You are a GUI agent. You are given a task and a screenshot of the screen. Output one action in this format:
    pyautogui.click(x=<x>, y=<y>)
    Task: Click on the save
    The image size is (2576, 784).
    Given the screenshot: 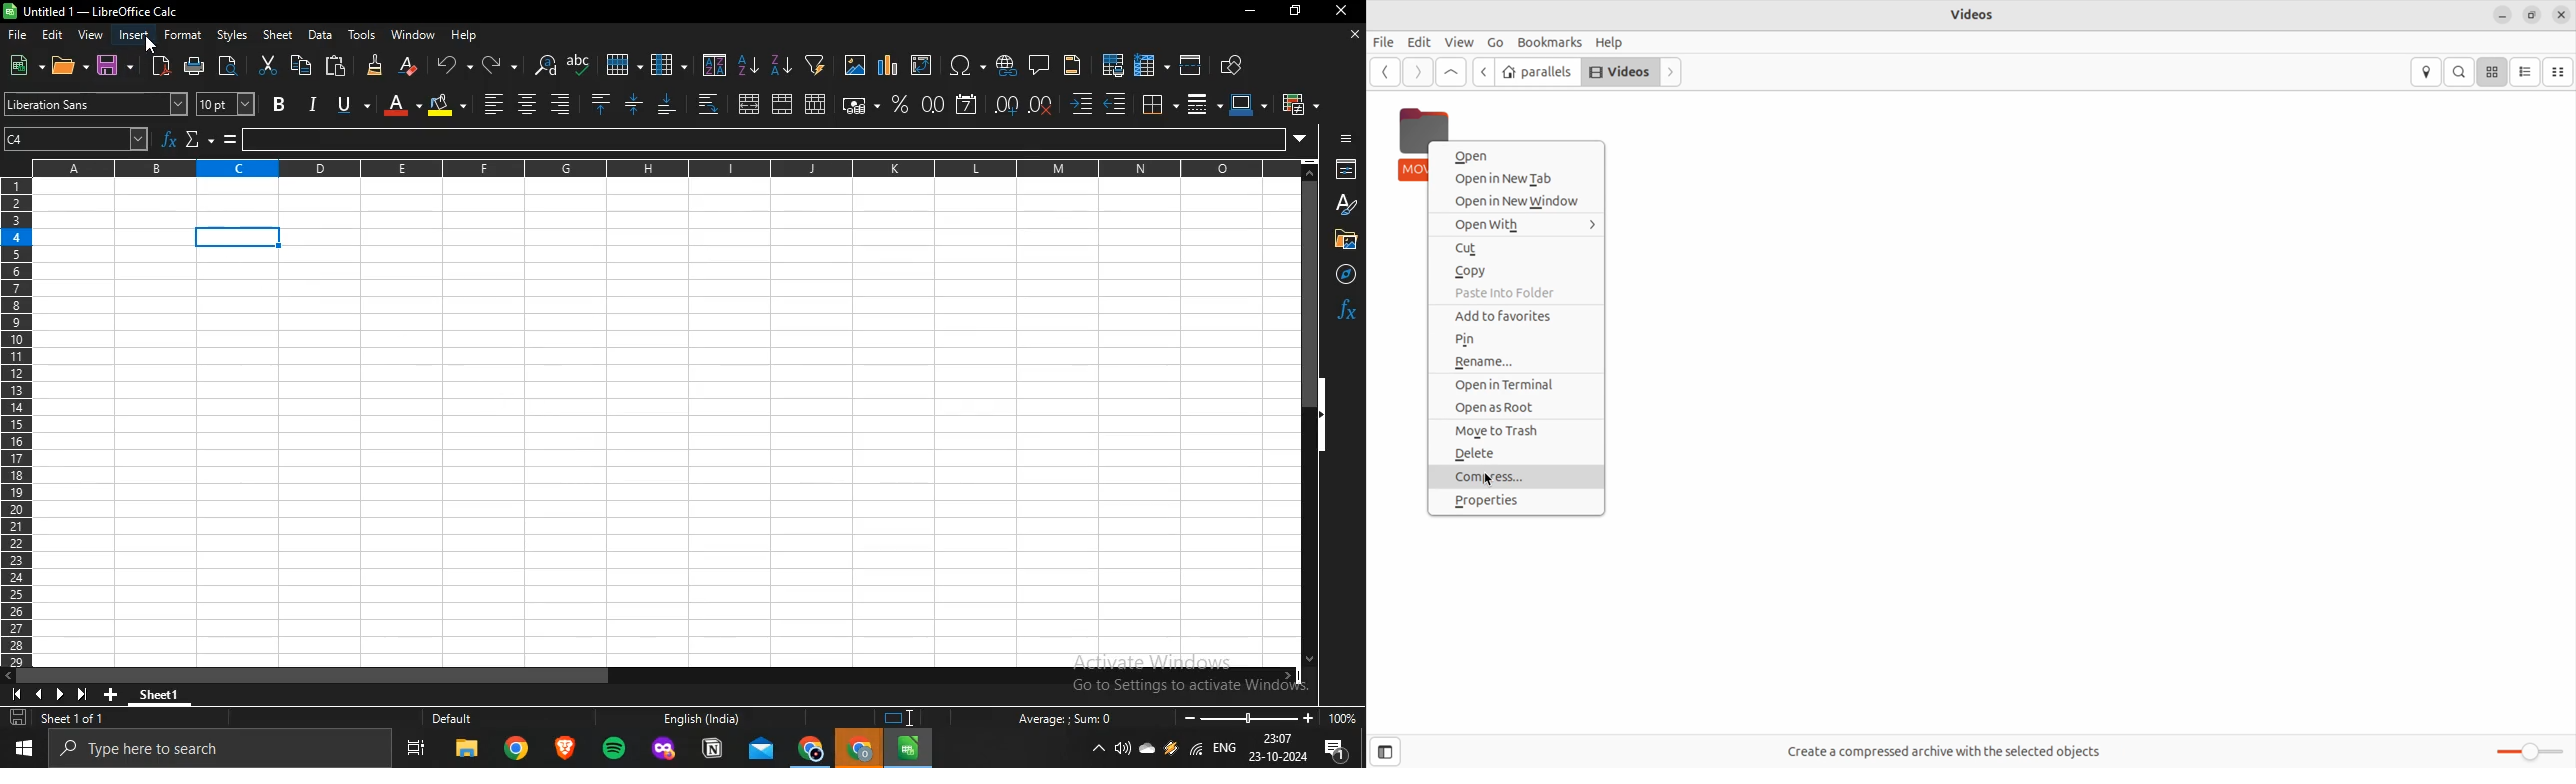 What is the action you would take?
    pyautogui.click(x=110, y=64)
    